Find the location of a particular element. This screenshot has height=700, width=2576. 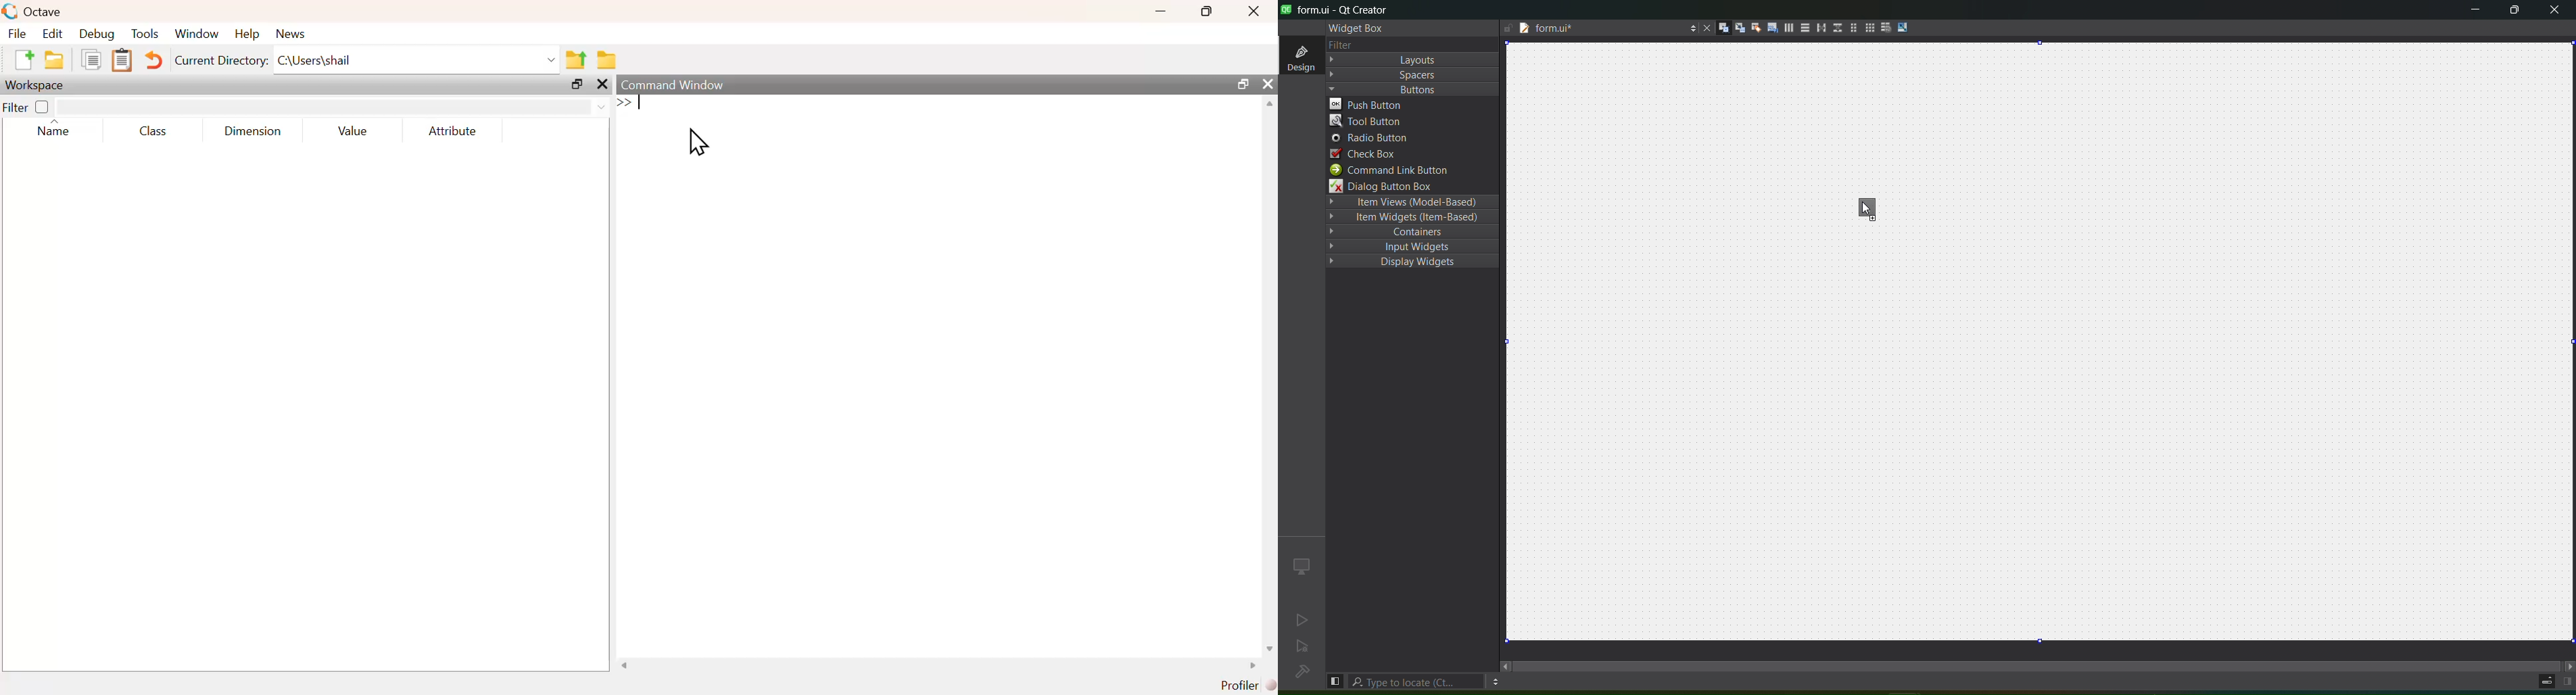

edit tab order is located at coordinates (1770, 28).